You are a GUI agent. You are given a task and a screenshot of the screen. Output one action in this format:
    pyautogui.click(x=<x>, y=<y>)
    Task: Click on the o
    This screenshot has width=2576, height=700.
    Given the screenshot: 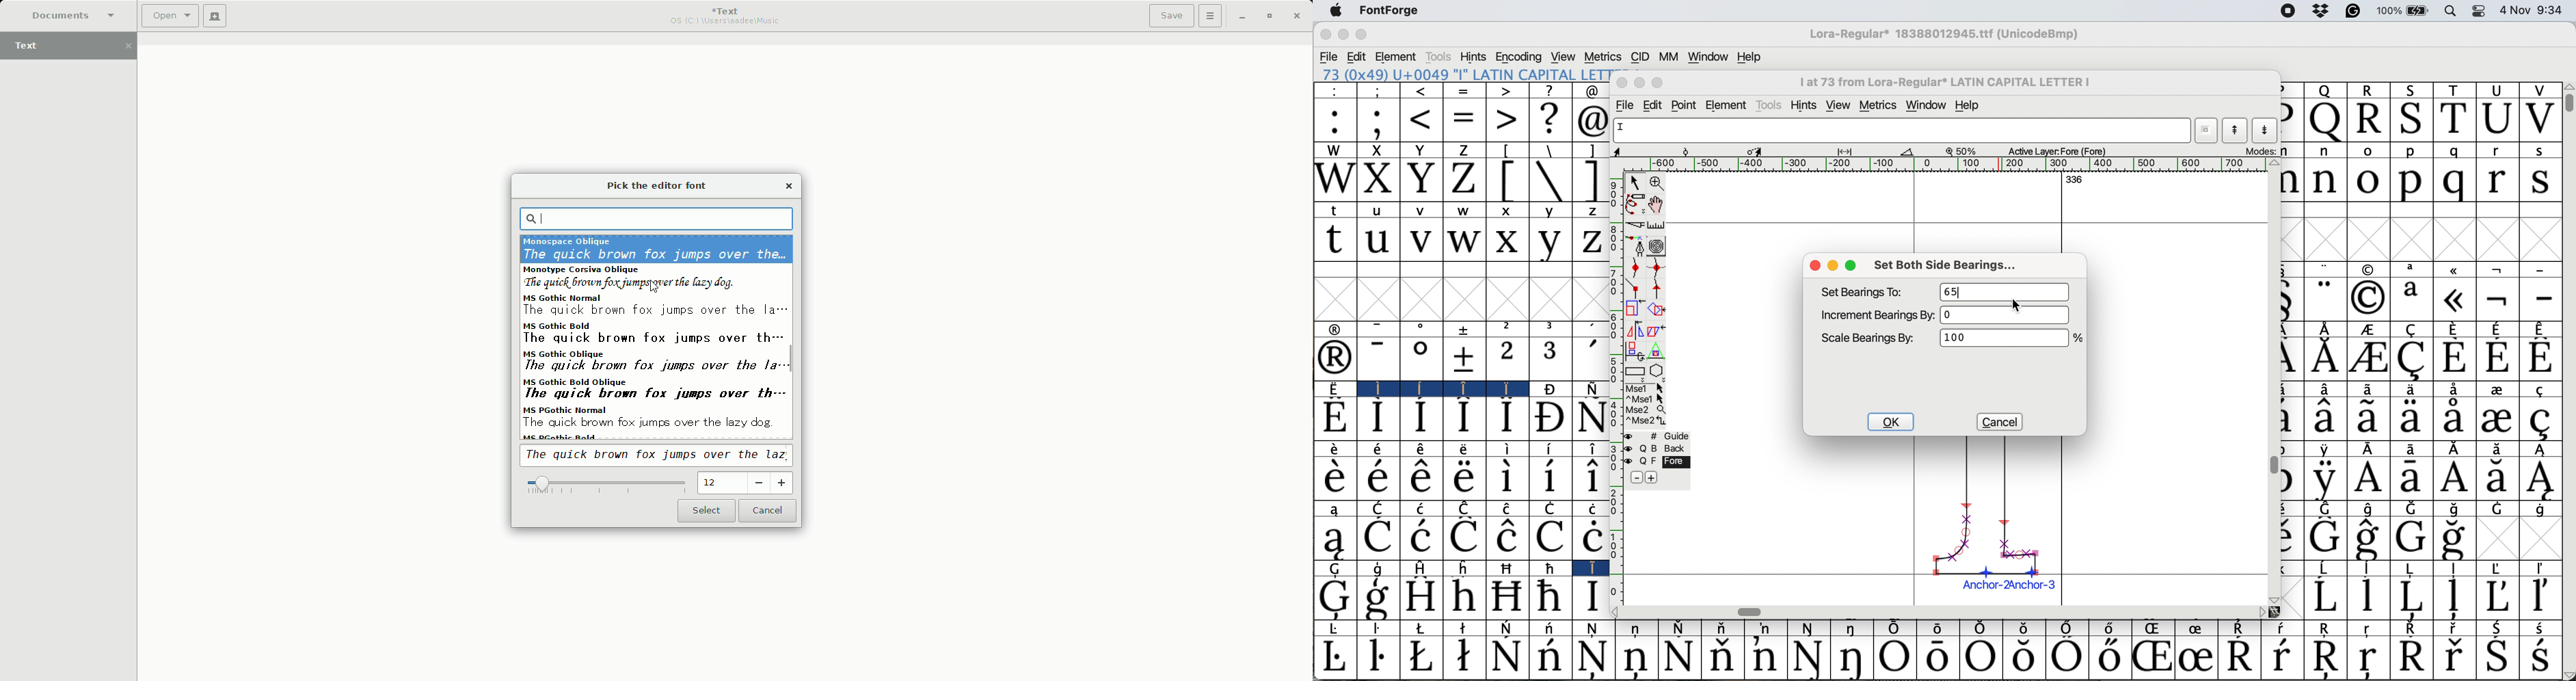 What is the action you would take?
    pyautogui.click(x=2370, y=180)
    